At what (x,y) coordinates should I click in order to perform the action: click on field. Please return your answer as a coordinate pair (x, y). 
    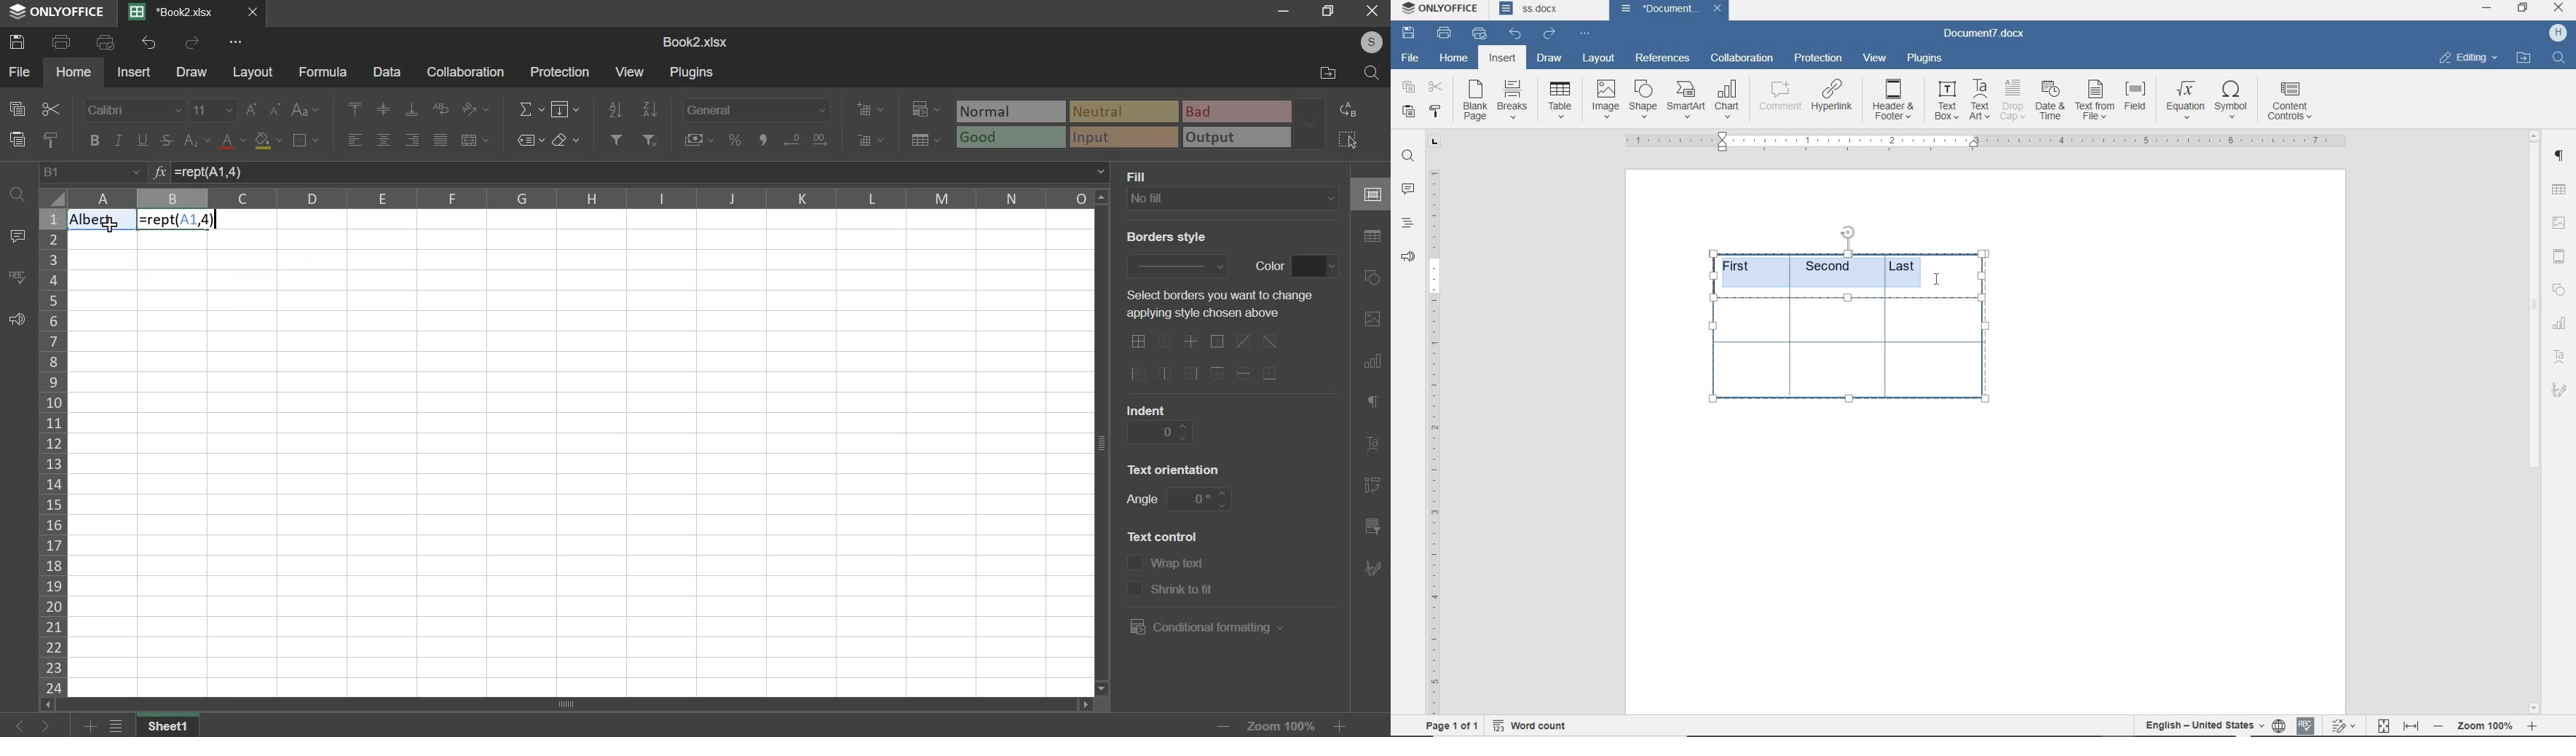
    Looking at the image, I should click on (2137, 100).